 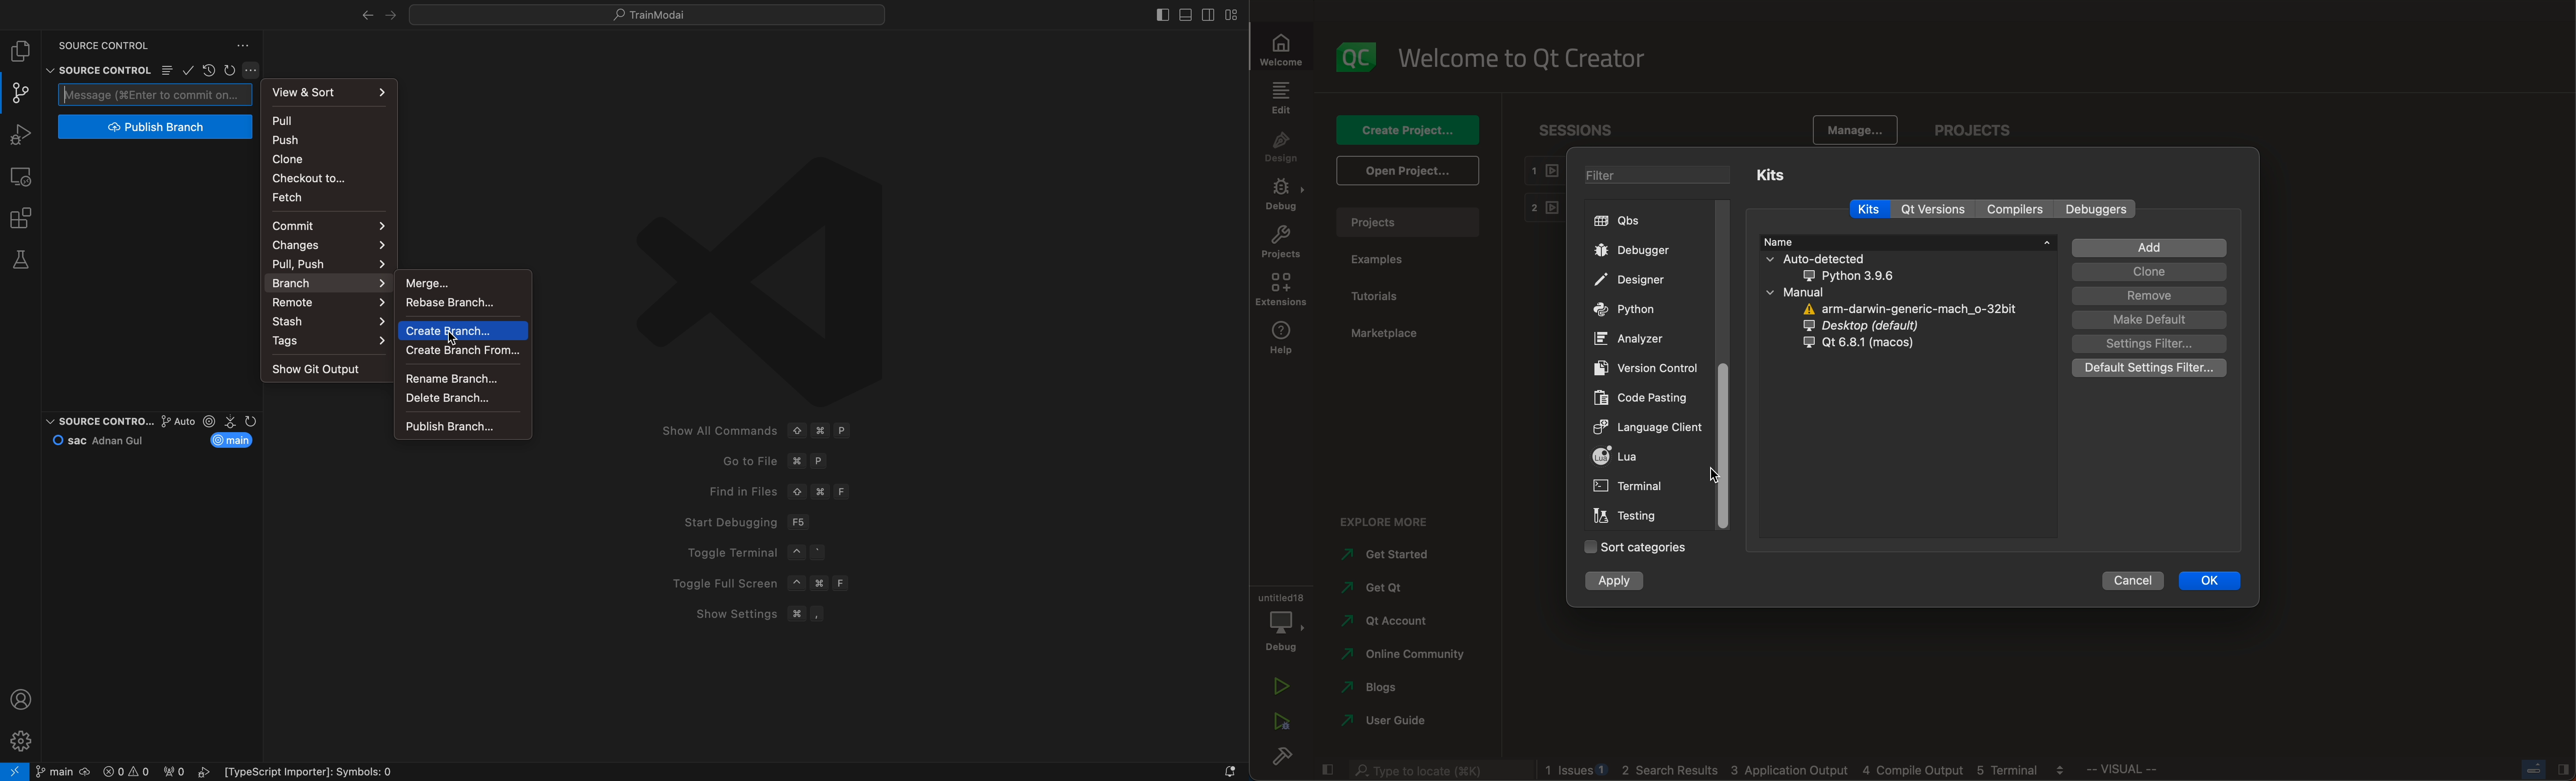 I want to click on run, so click(x=1276, y=688).